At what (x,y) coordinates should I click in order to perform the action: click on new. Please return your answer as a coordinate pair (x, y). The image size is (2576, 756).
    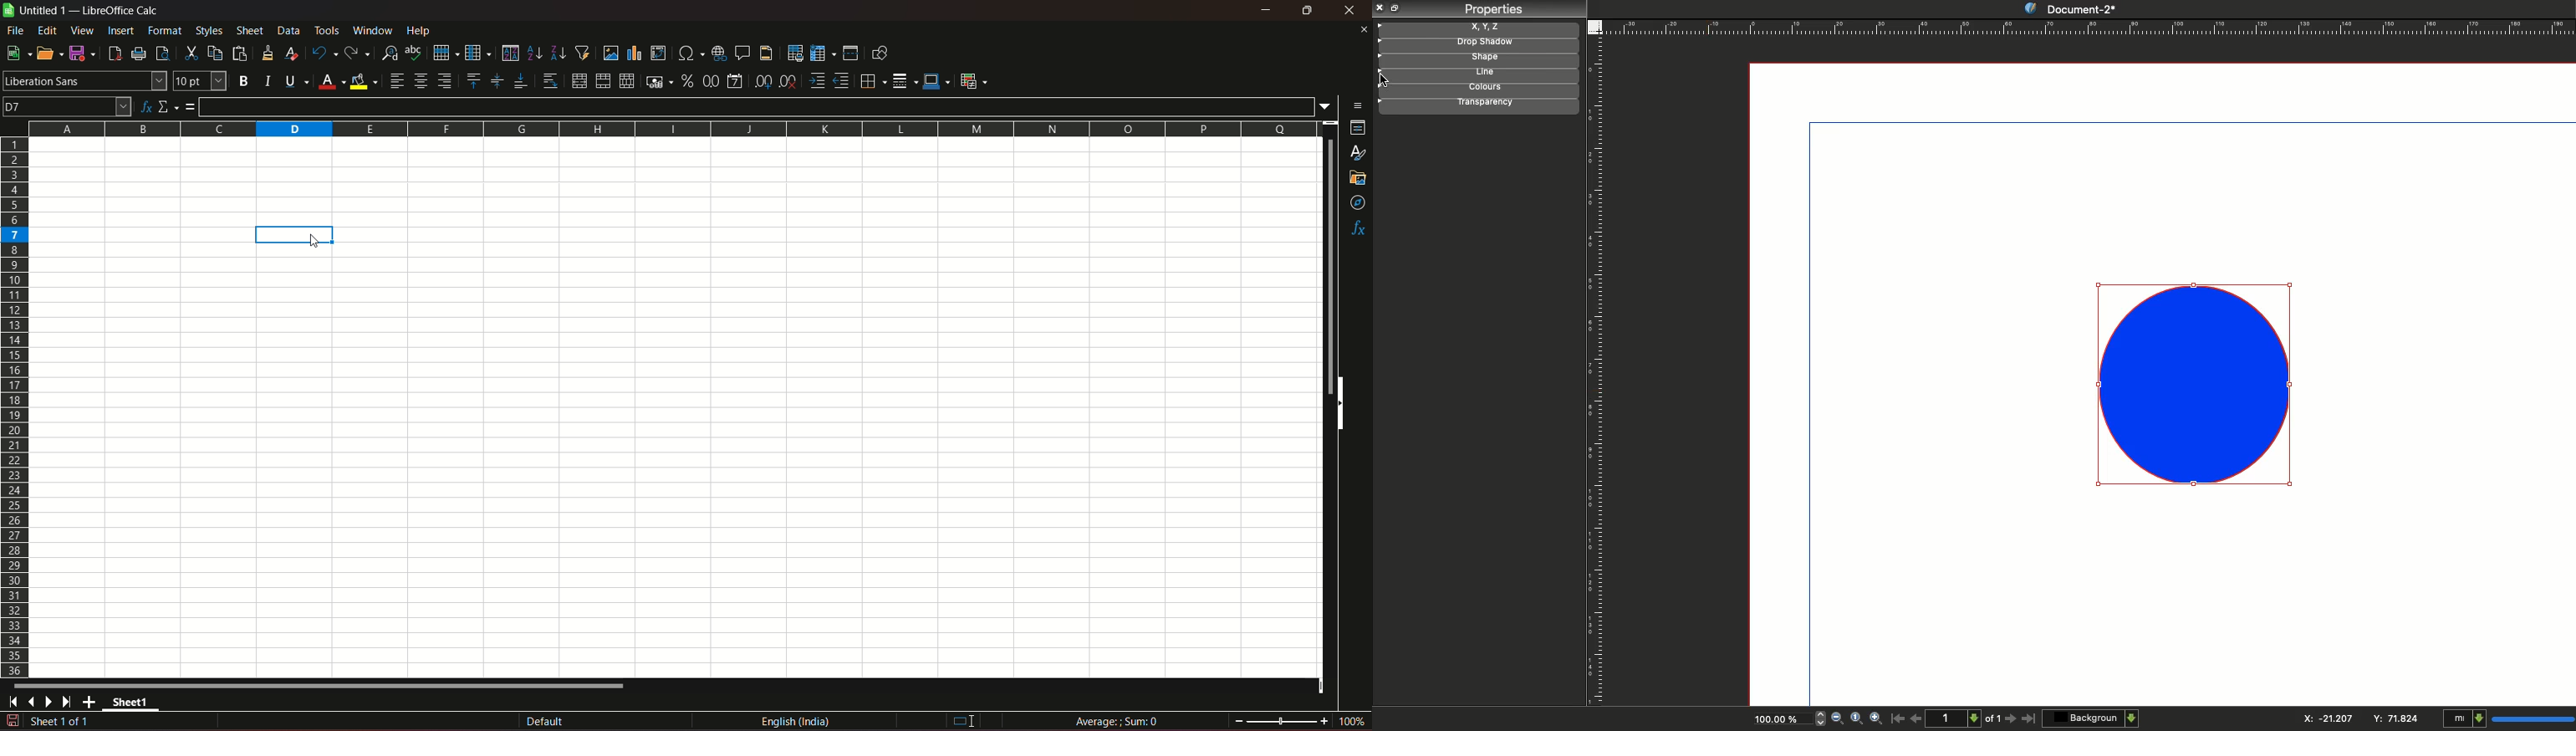
    Looking at the image, I should click on (16, 53).